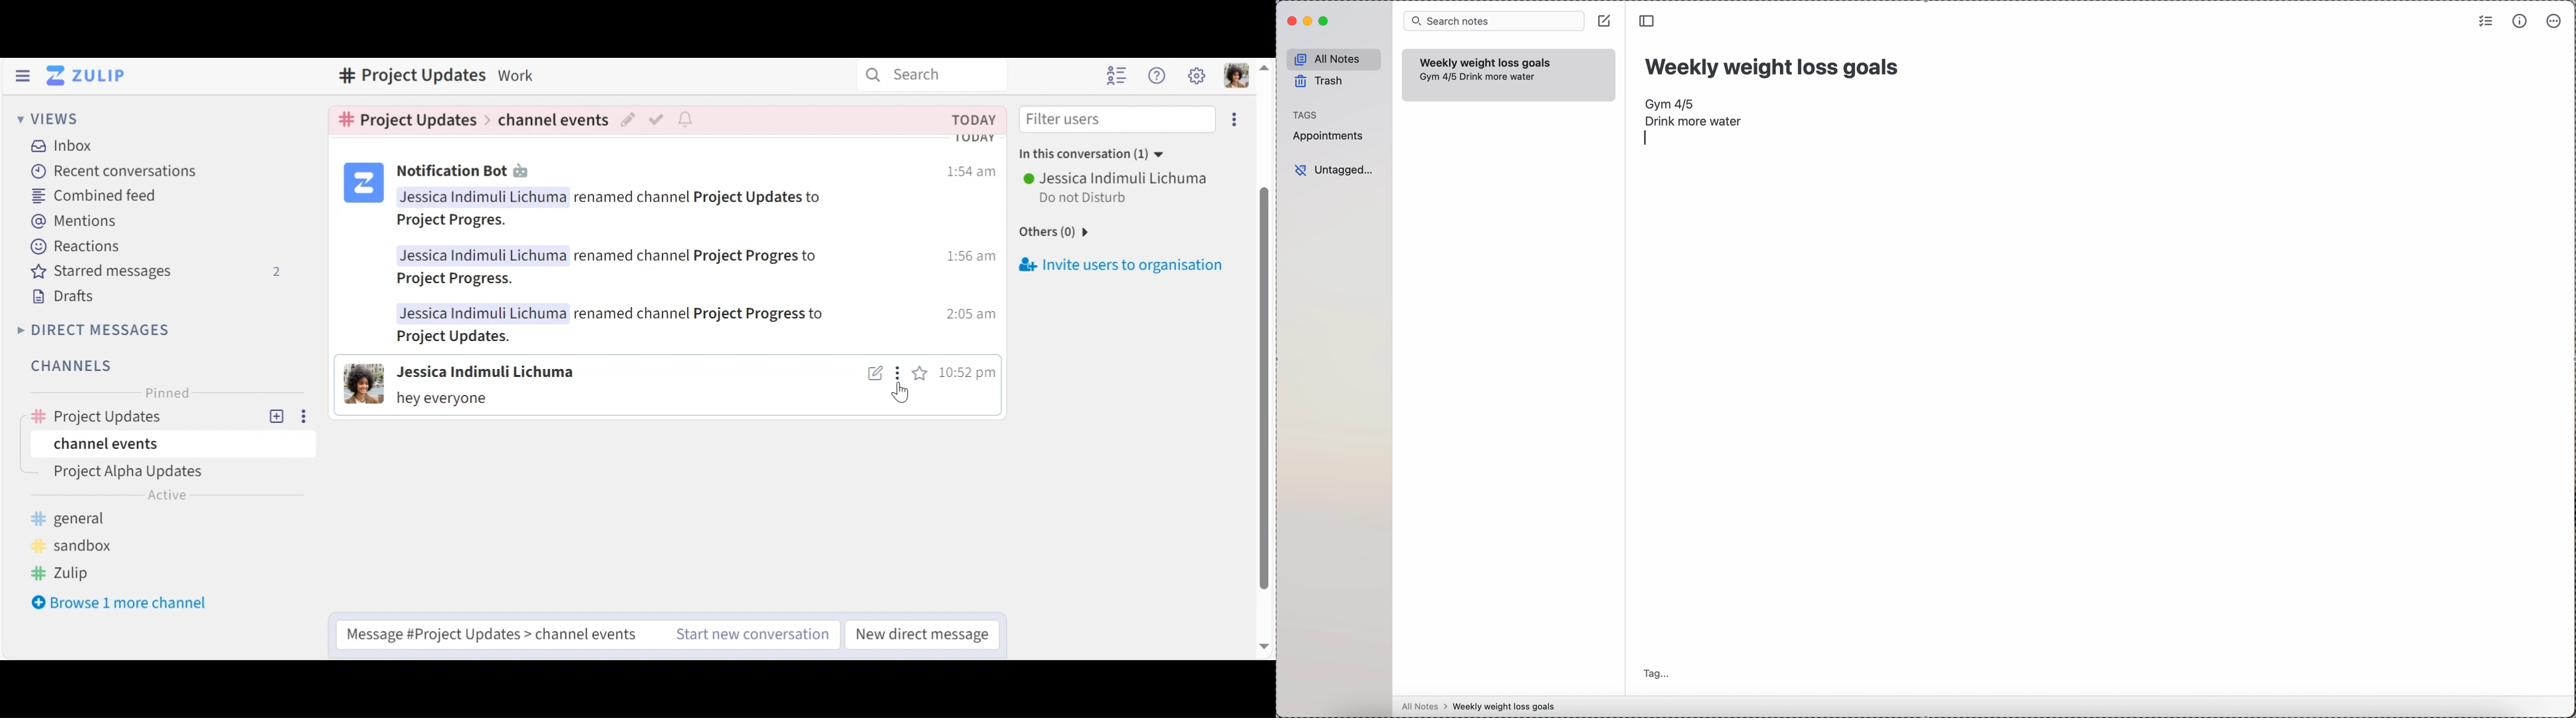 This screenshot has height=728, width=2576. What do you see at coordinates (1494, 21) in the screenshot?
I see `search bar` at bounding box center [1494, 21].